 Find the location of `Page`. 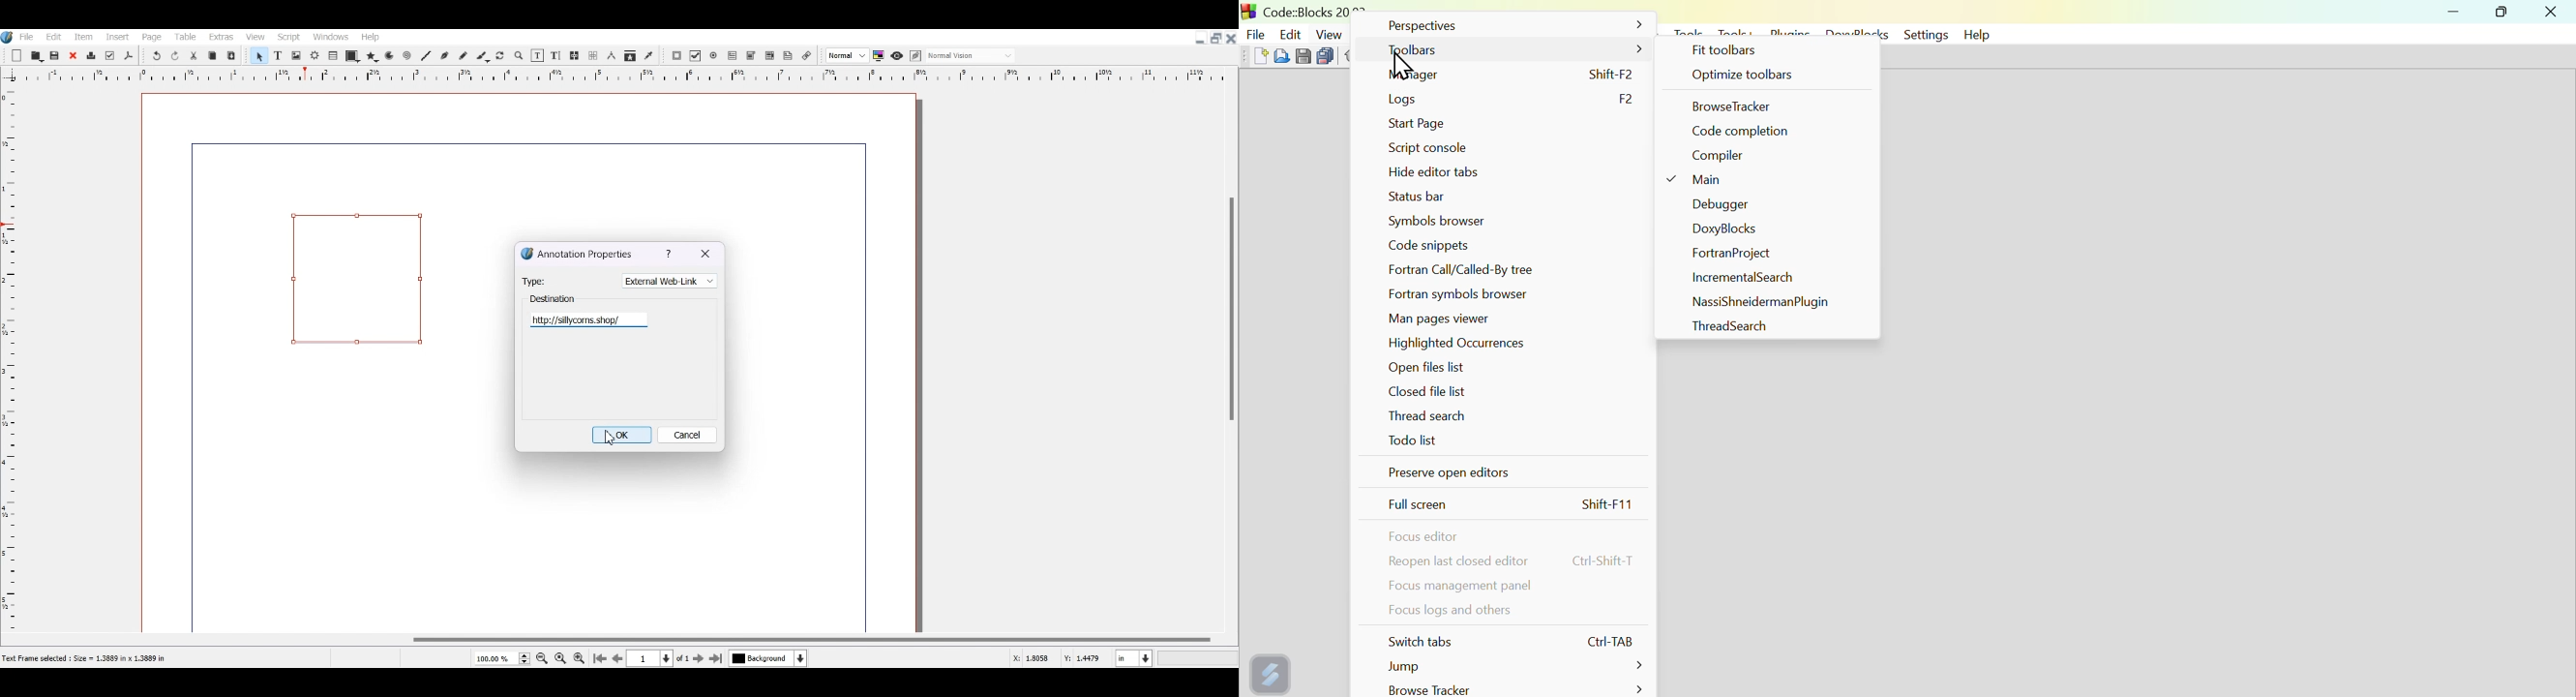

Page is located at coordinates (152, 37).